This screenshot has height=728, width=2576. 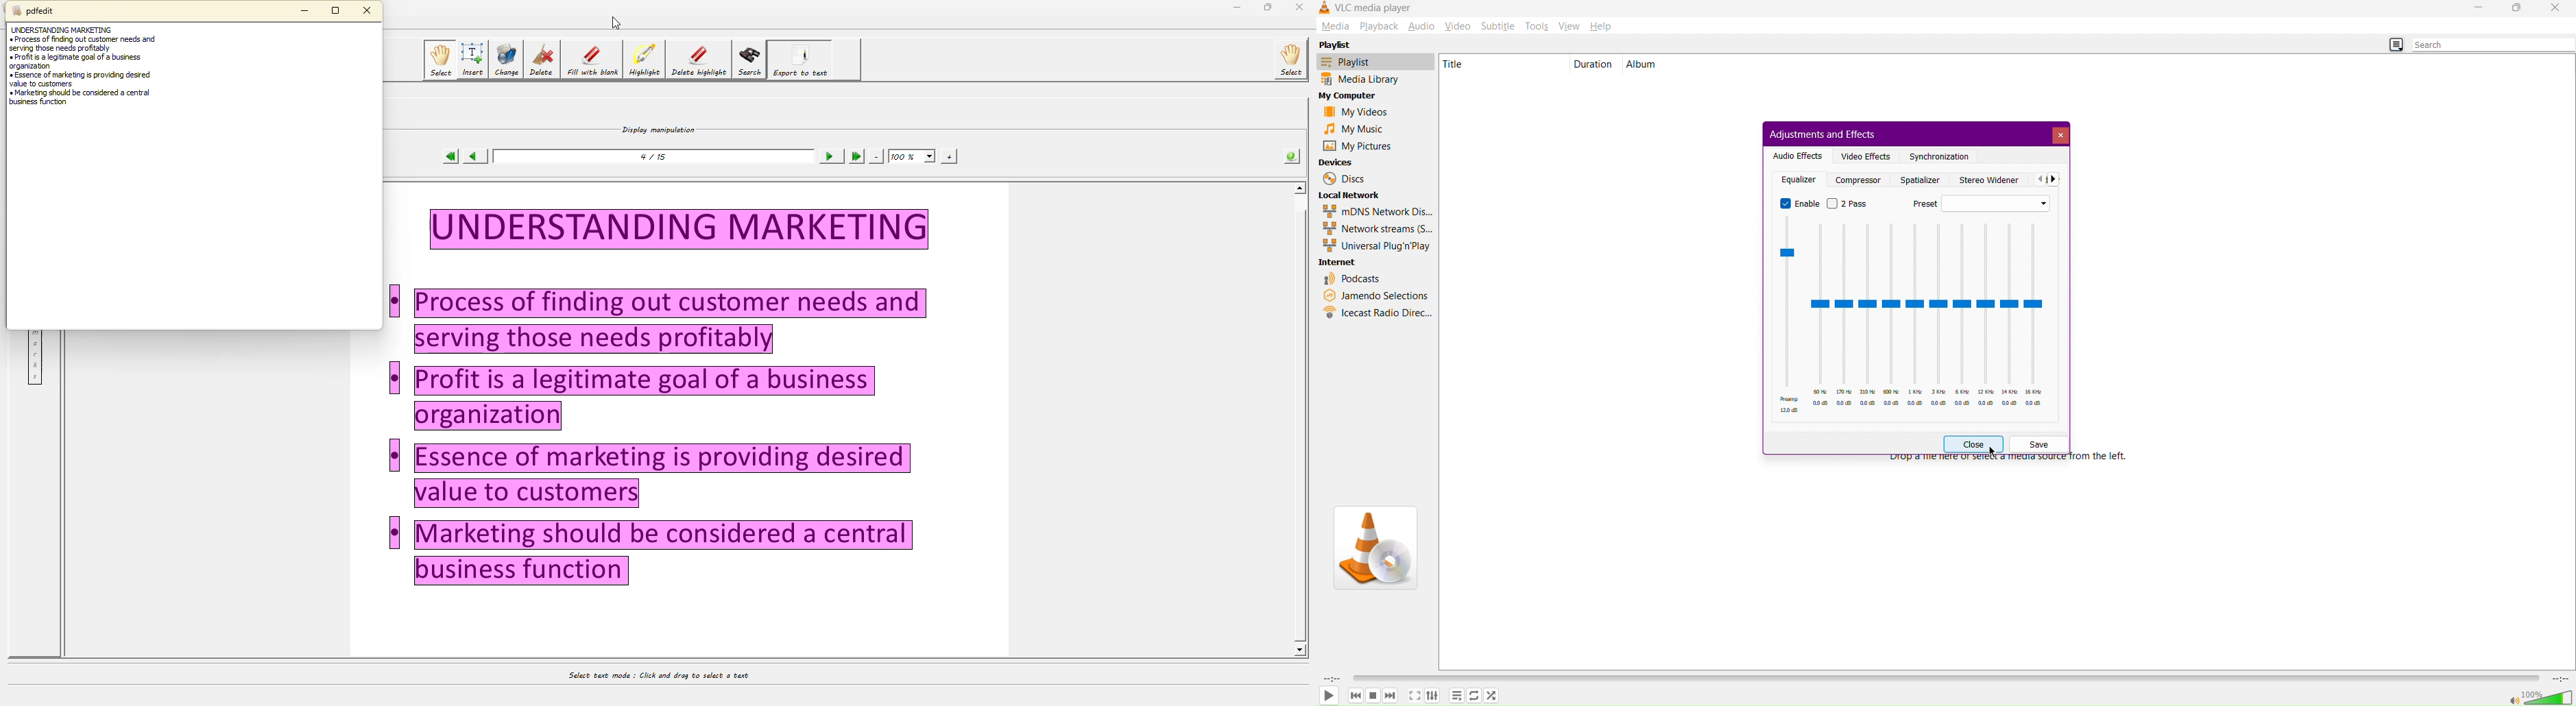 What do you see at coordinates (2035, 314) in the screenshot?
I see `16 KHz` at bounding box center [2035, 314].